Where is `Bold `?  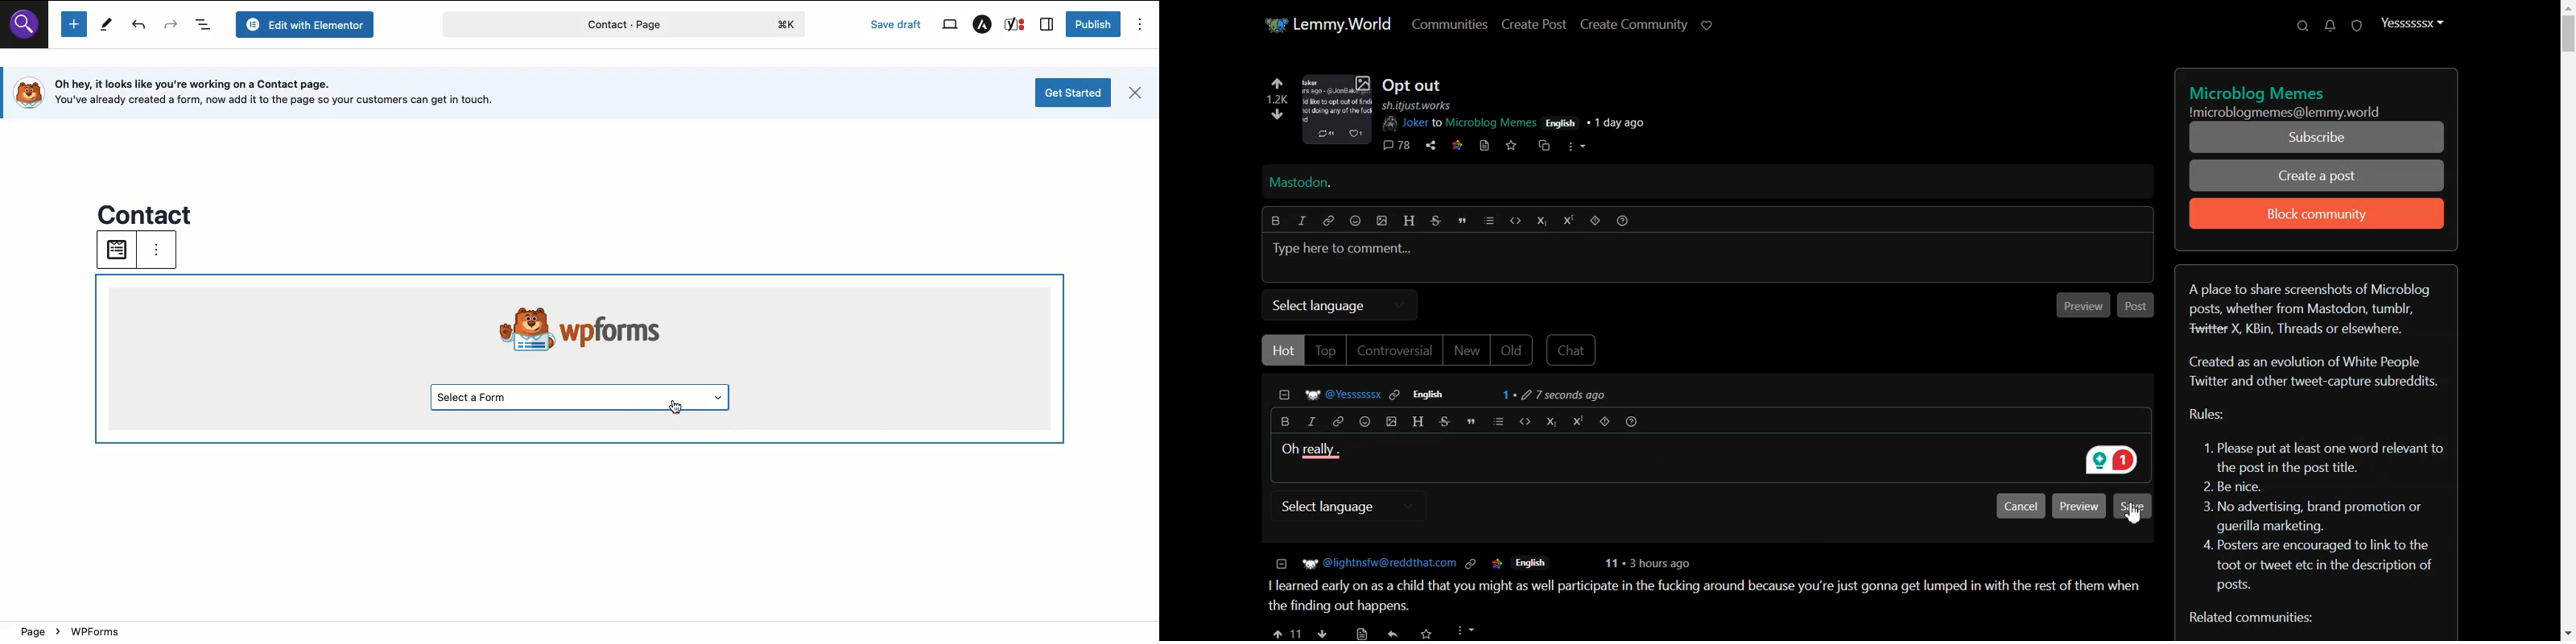 Bold  is located at coordinates (1277, 219).